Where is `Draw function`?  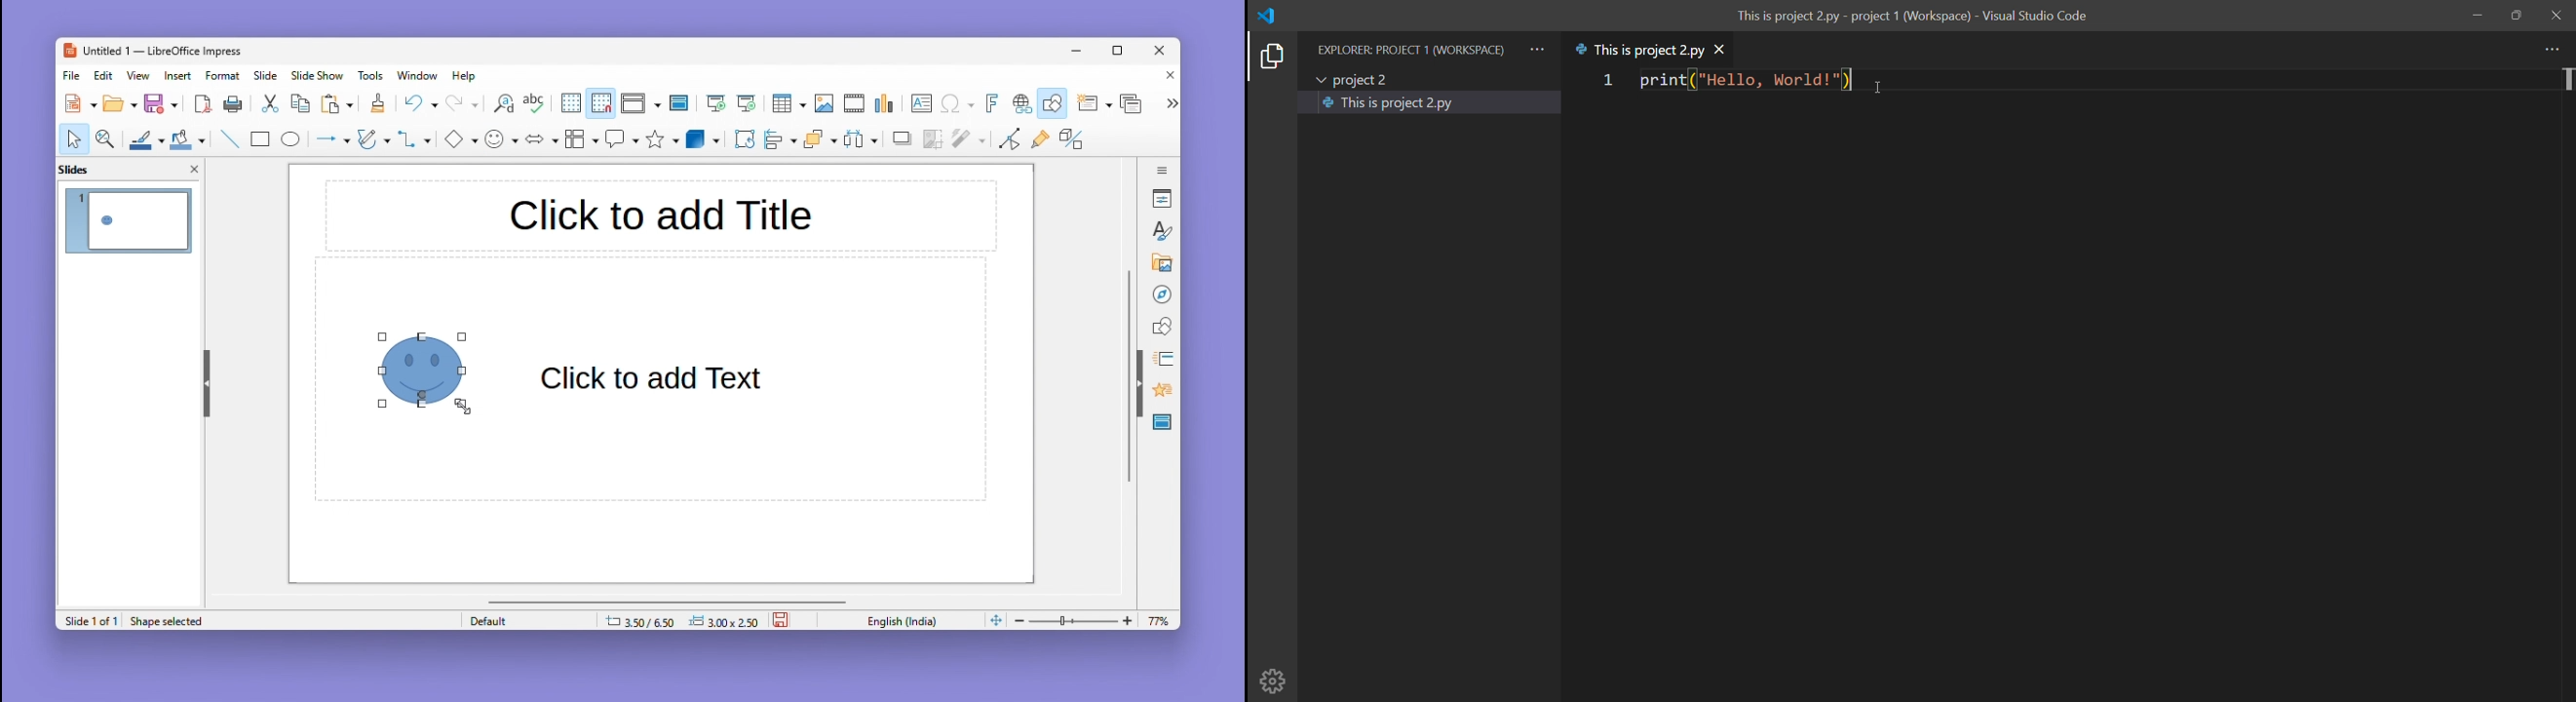
Draw function is located at coordinates (1055, 103).